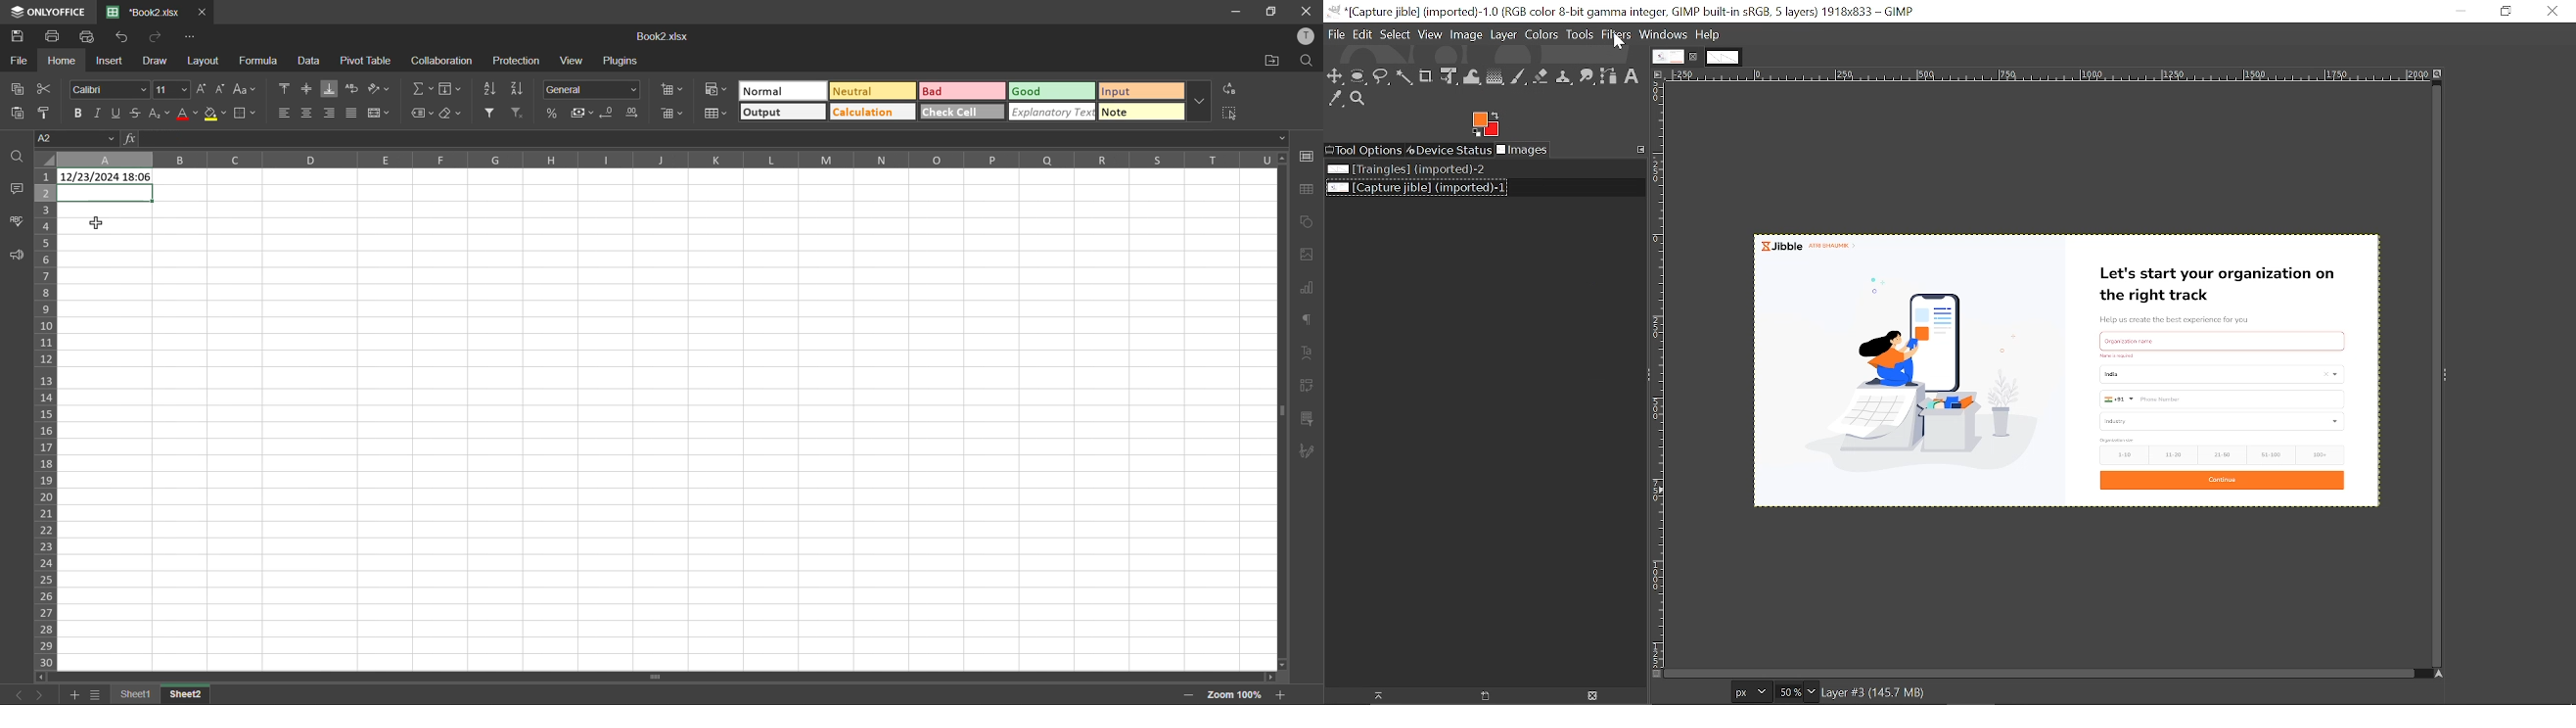 The height and width of the screenshot is (728, 2576). Describe the element at coordinates (1230, 90) in the screenshot. I see `replace` at that location.